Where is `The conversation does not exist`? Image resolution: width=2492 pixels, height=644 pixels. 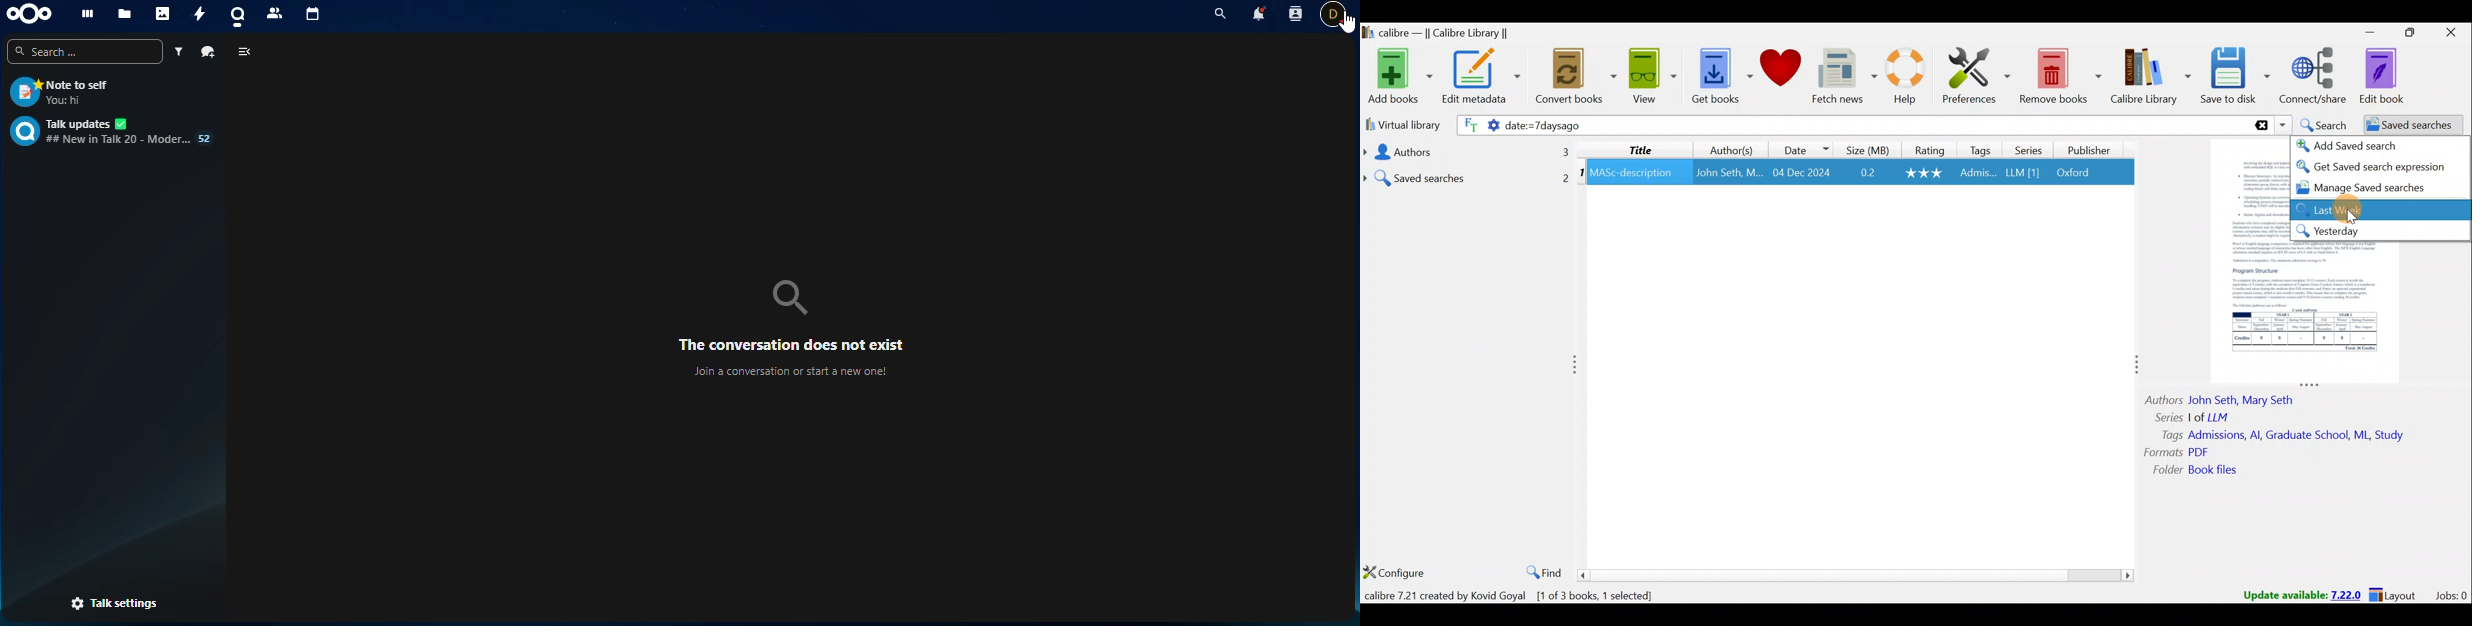 The conversation does not exist is located at coordinates (791, 345).